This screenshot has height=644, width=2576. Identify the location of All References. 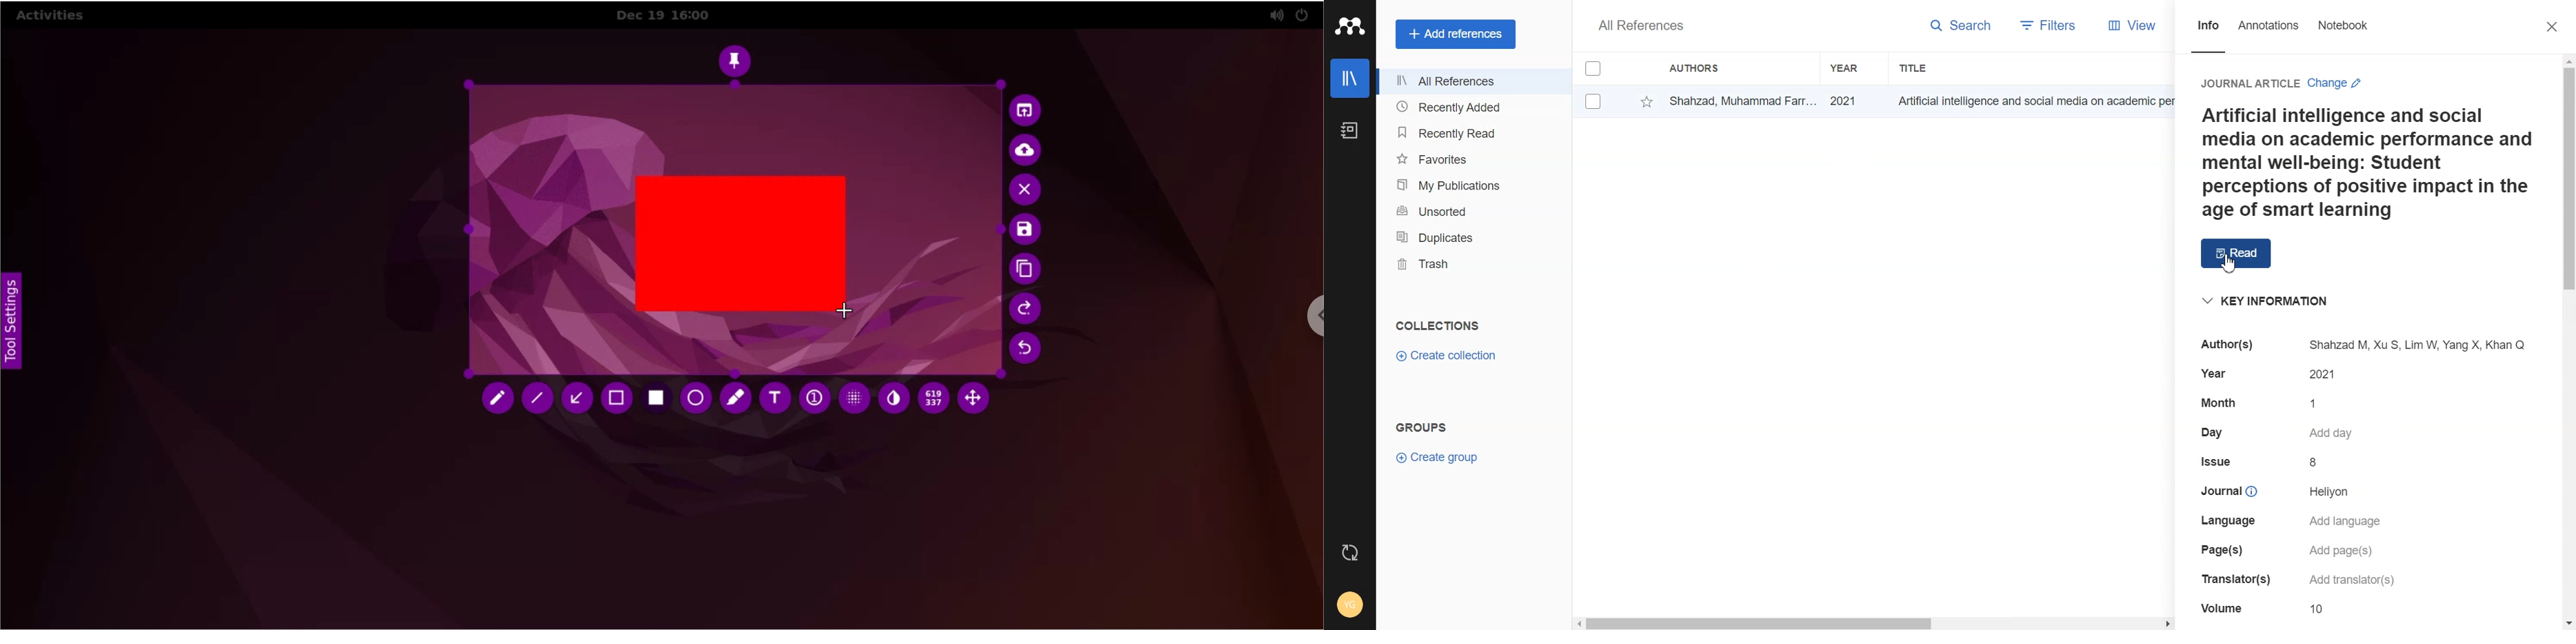
(1471, 81).